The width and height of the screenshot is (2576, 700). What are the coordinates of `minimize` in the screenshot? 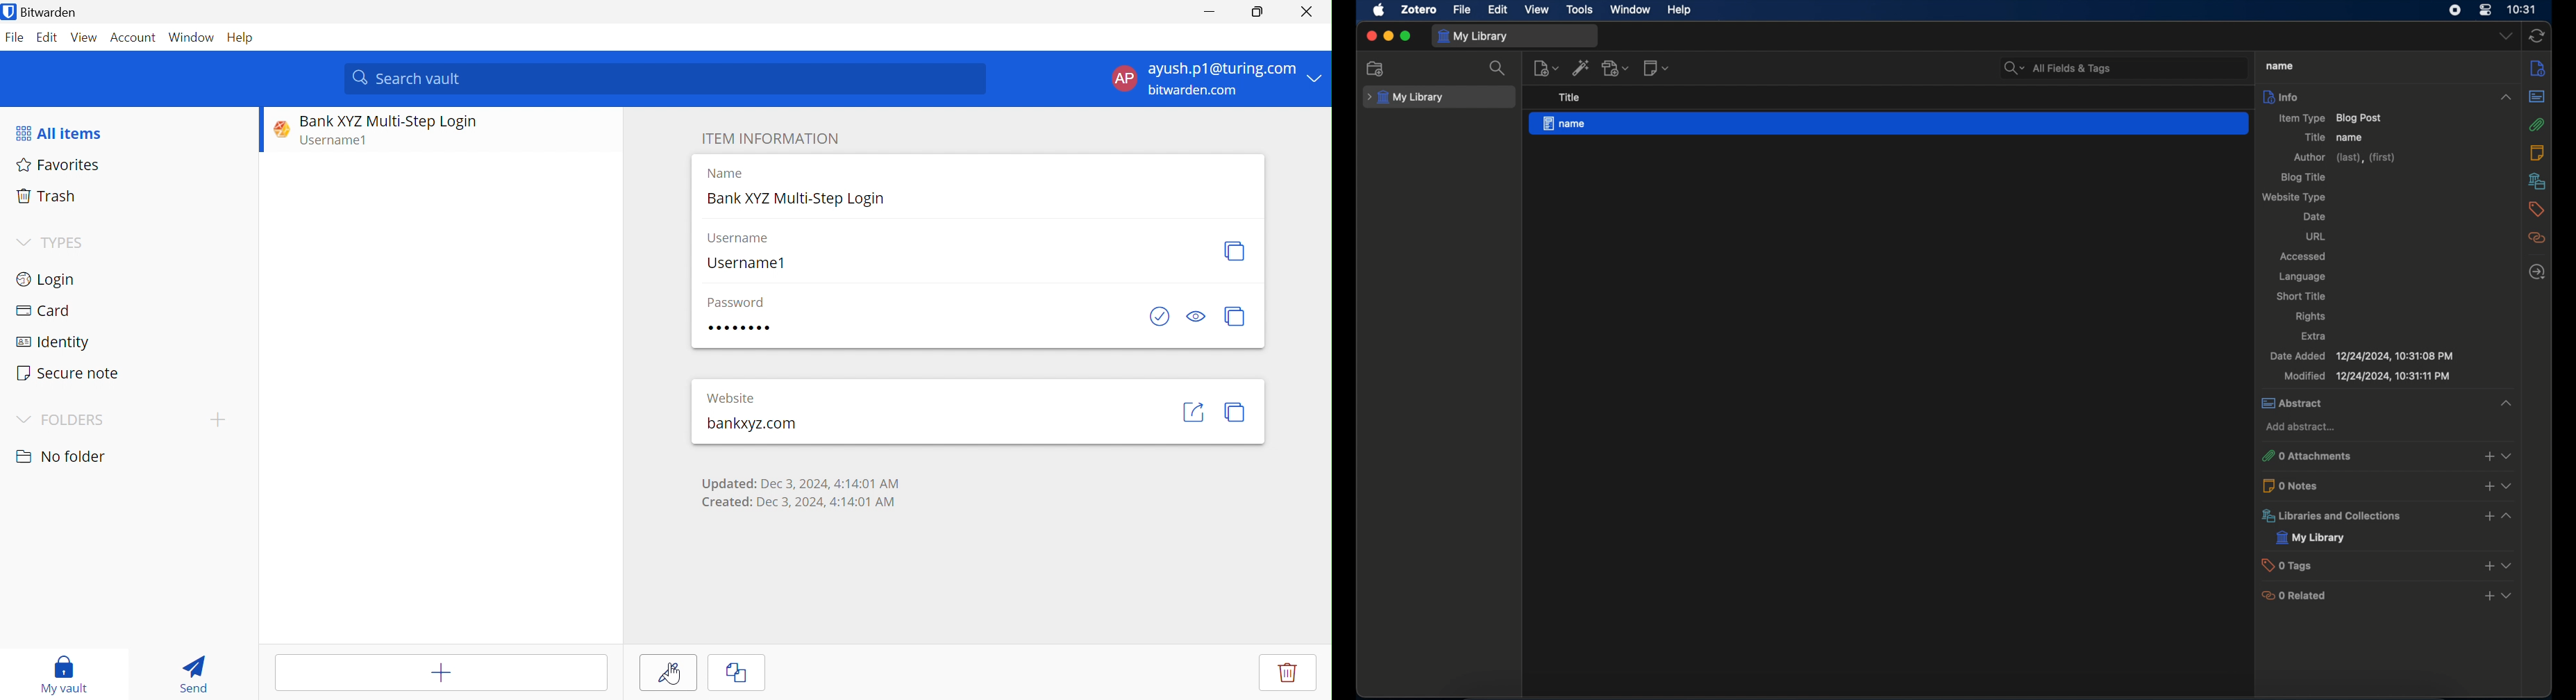 It's located at (1387, 37).